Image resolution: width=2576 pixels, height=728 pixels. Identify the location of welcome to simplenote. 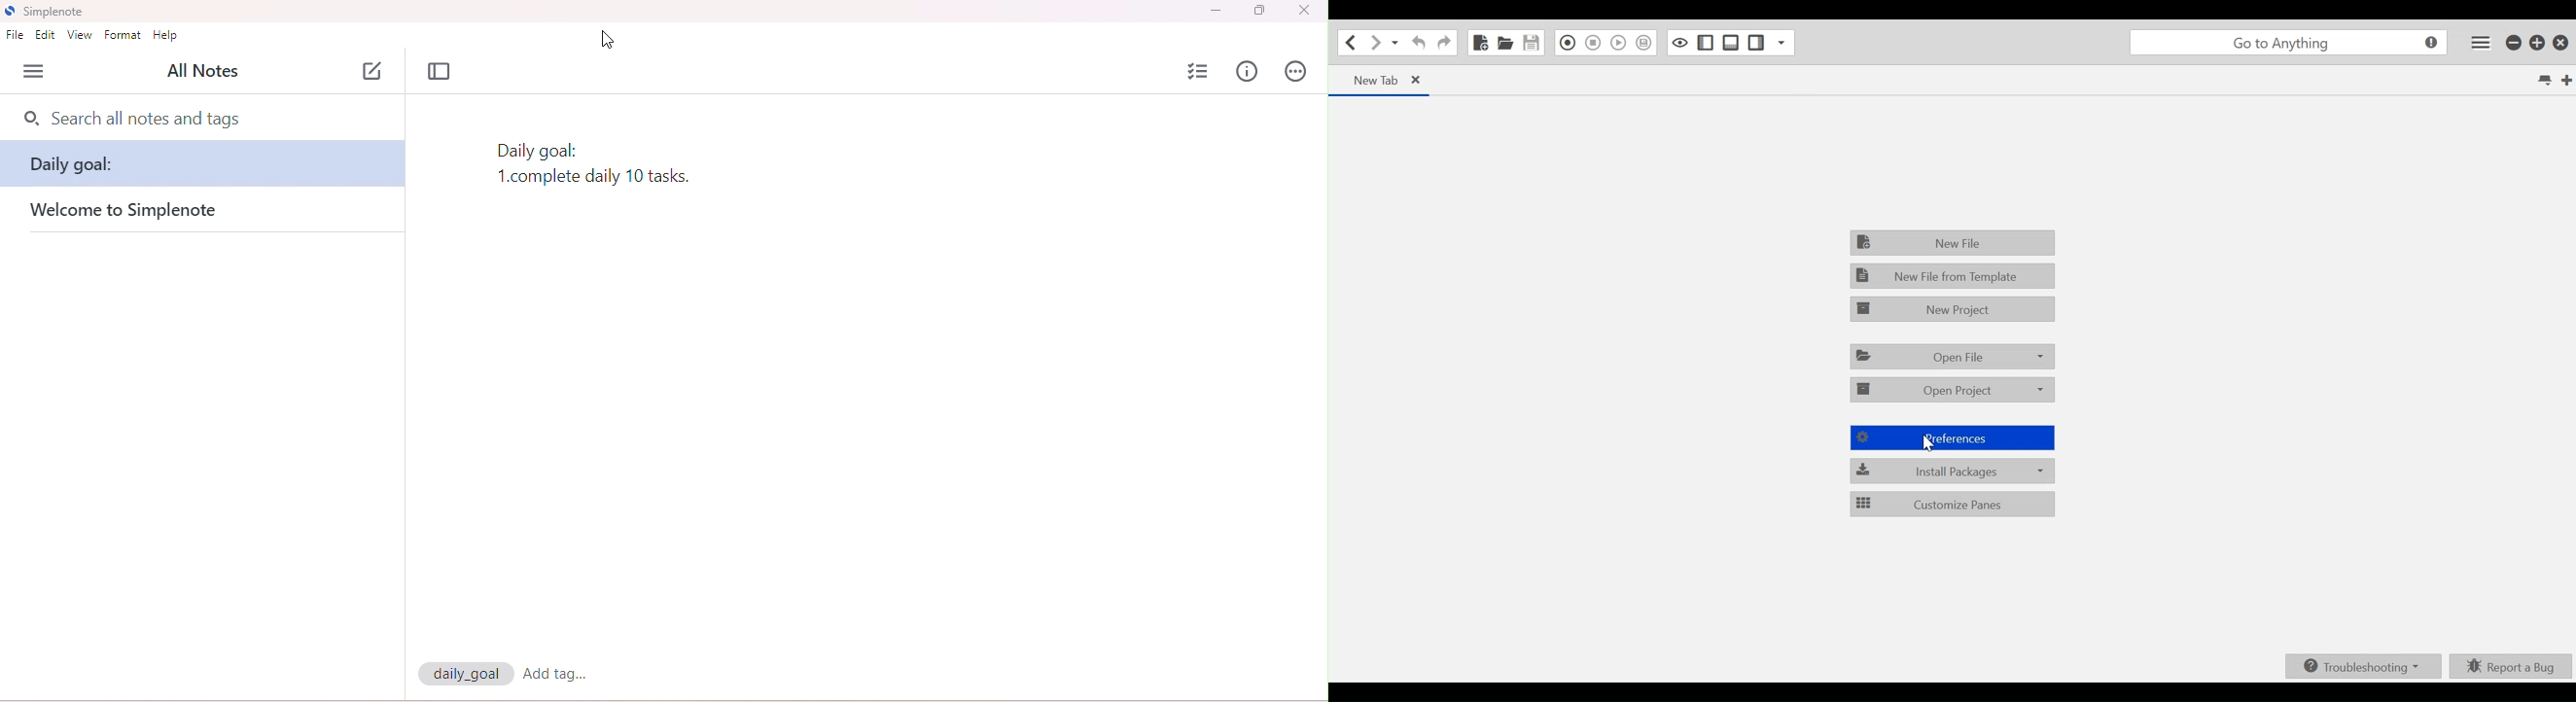
(148, 212).